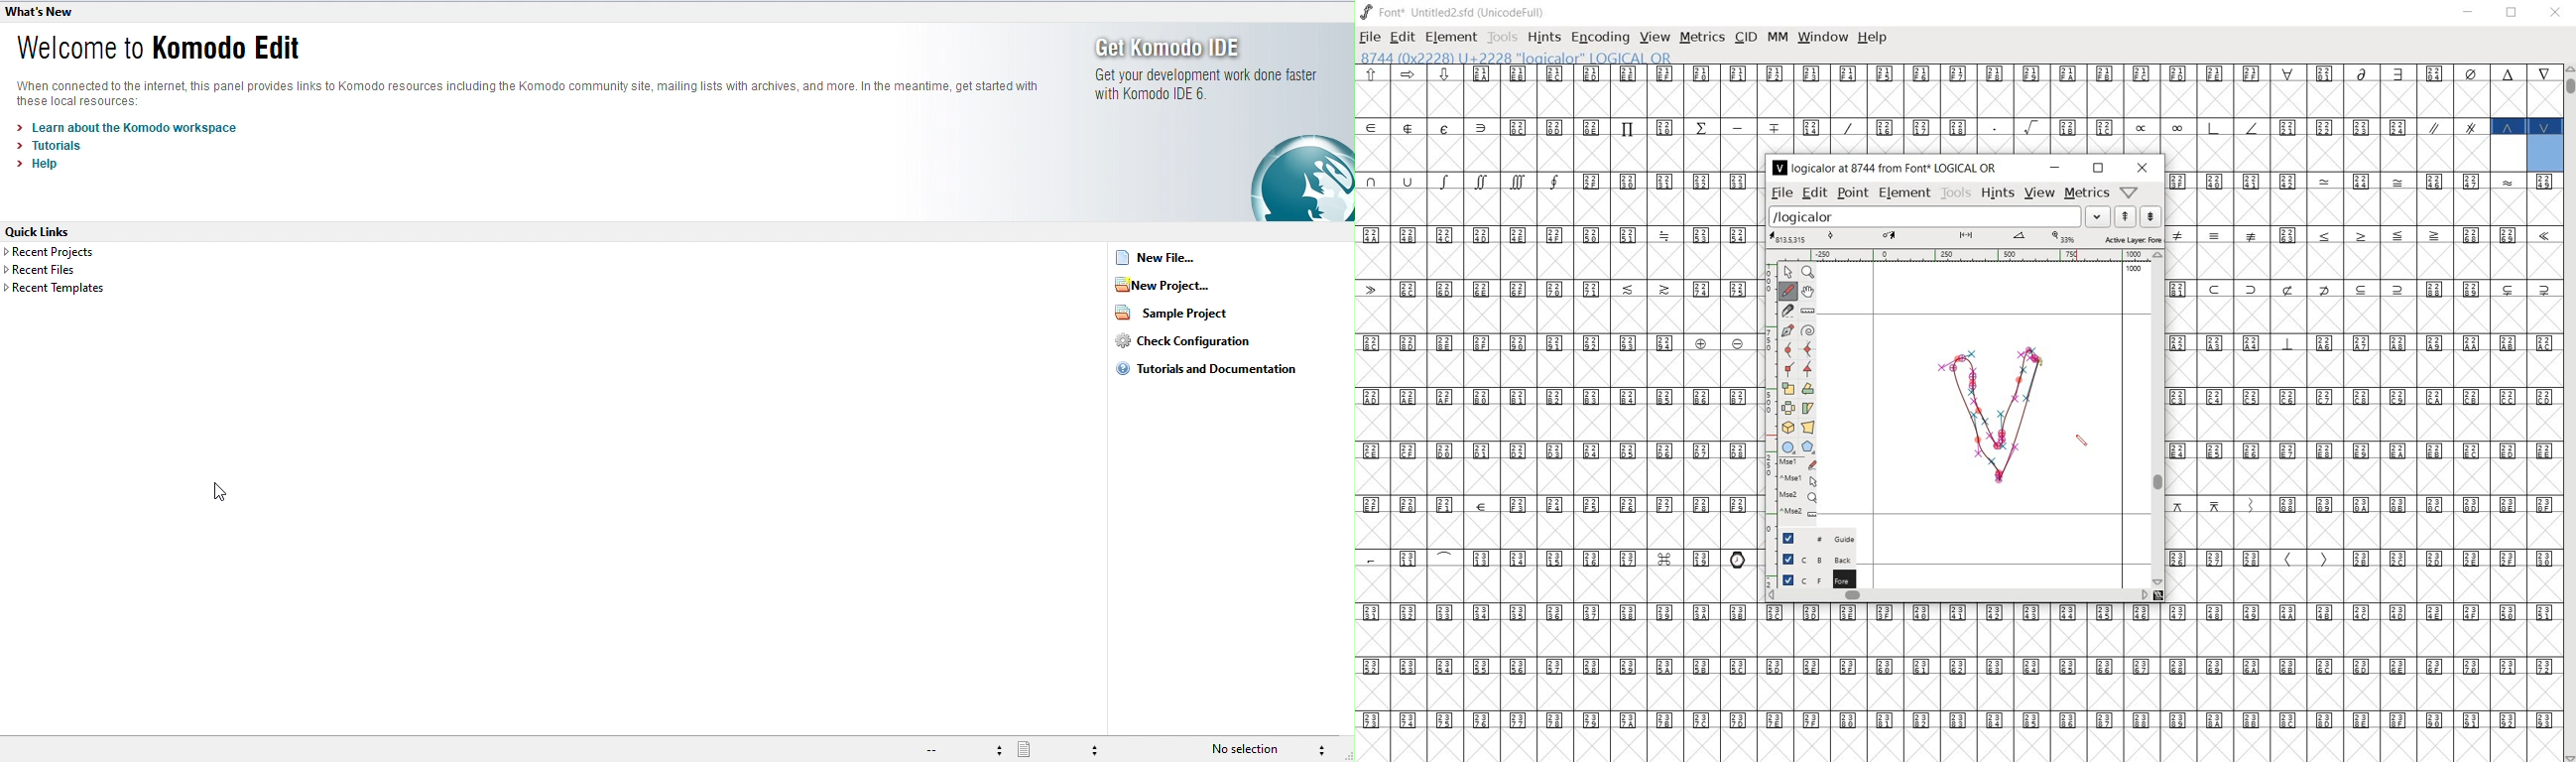 The width and height of the screenshot is (2576, 784). Describe the element at coordinates (2141, 169) in the screenshot. I see `close` at that location.